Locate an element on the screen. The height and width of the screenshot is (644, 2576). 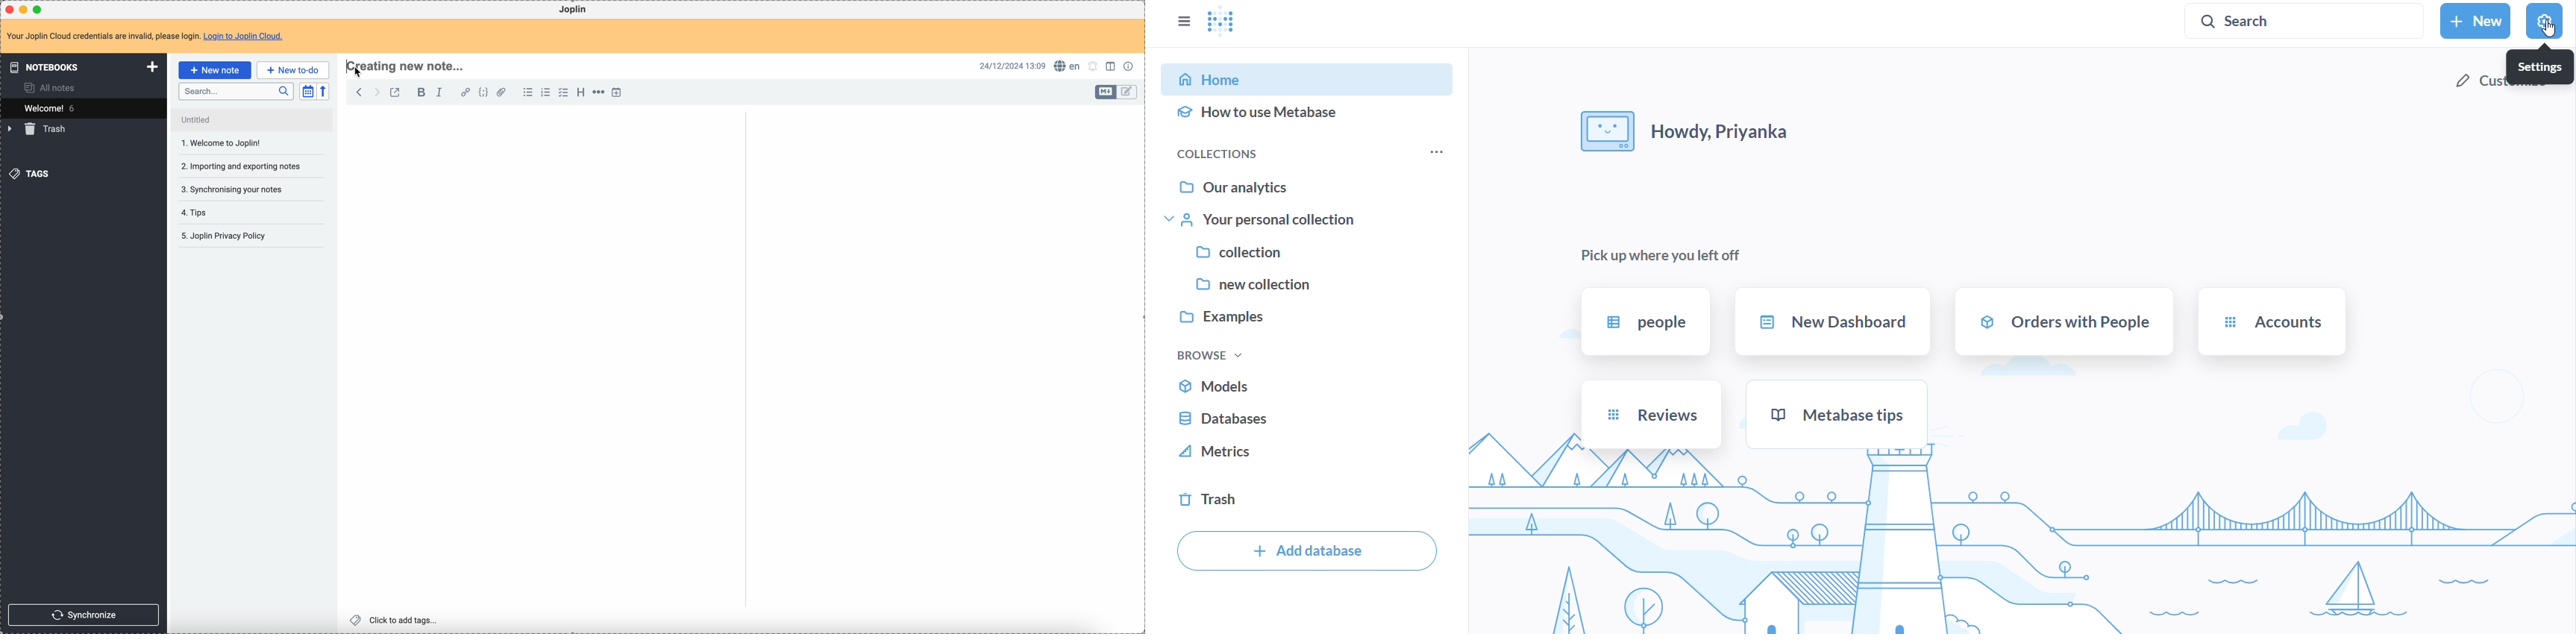
people is located at coordinates (1645, 322).